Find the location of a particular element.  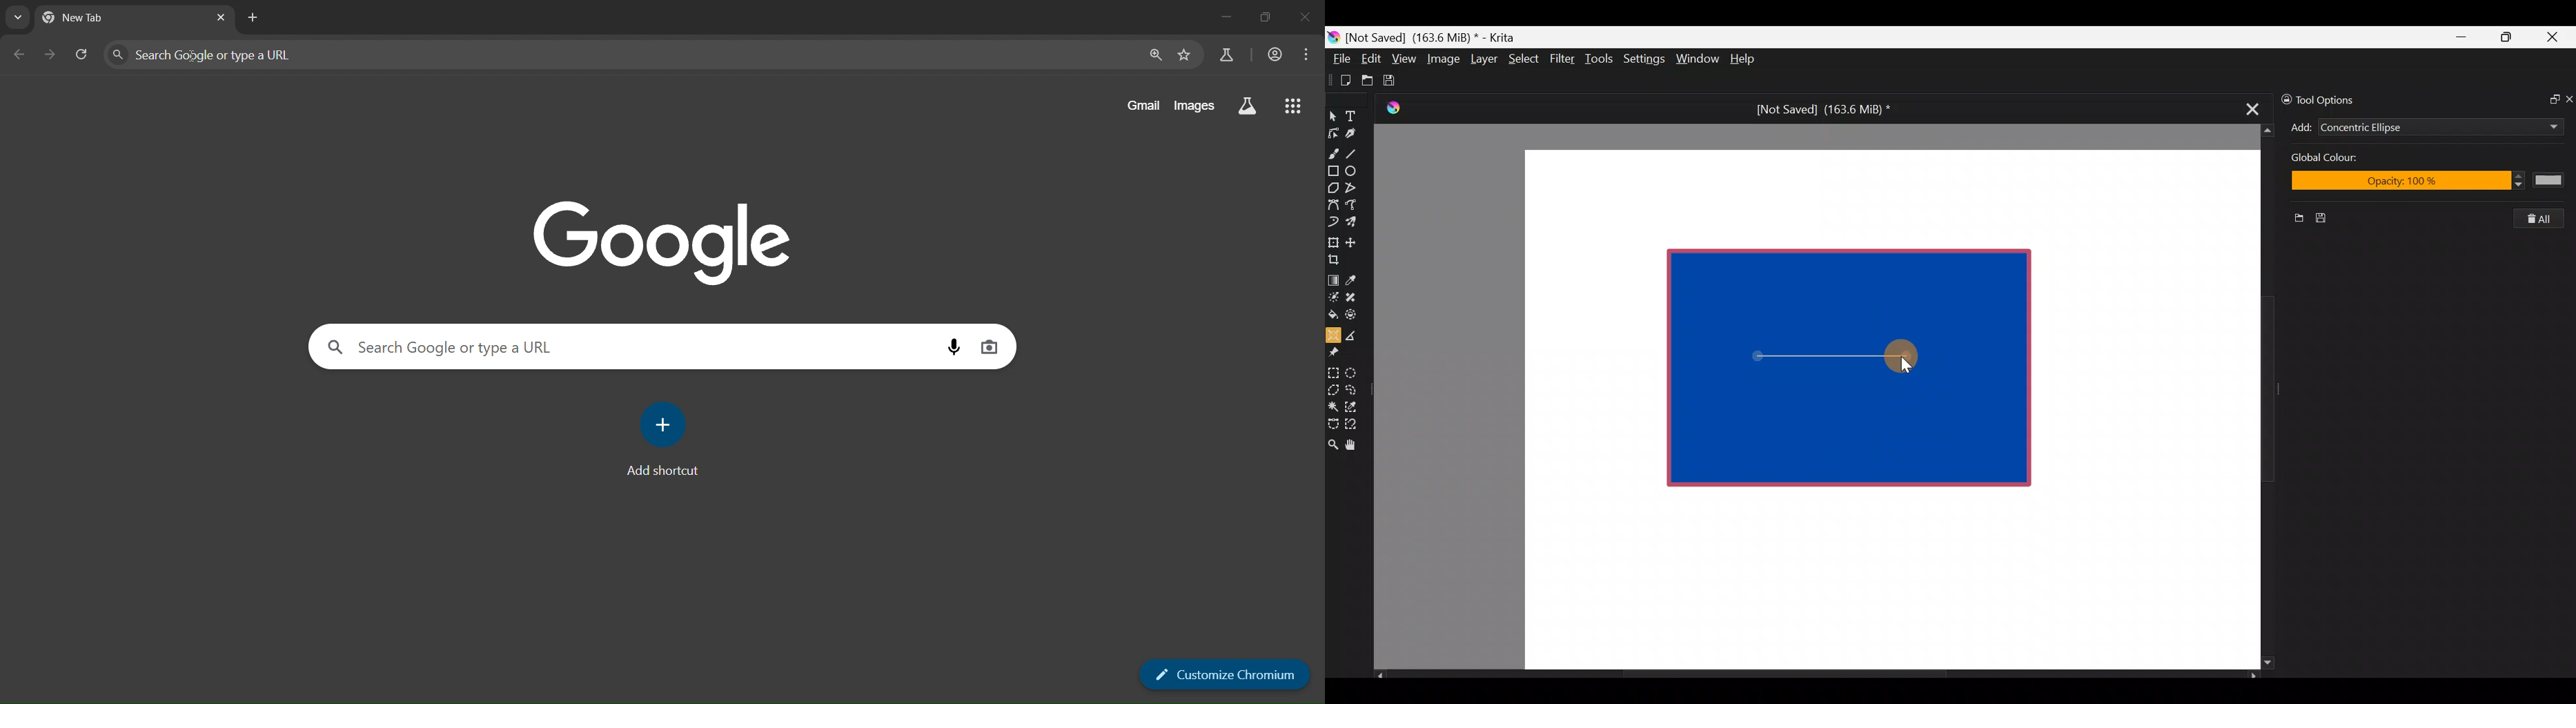

View is located at coordinates (1404, 59).